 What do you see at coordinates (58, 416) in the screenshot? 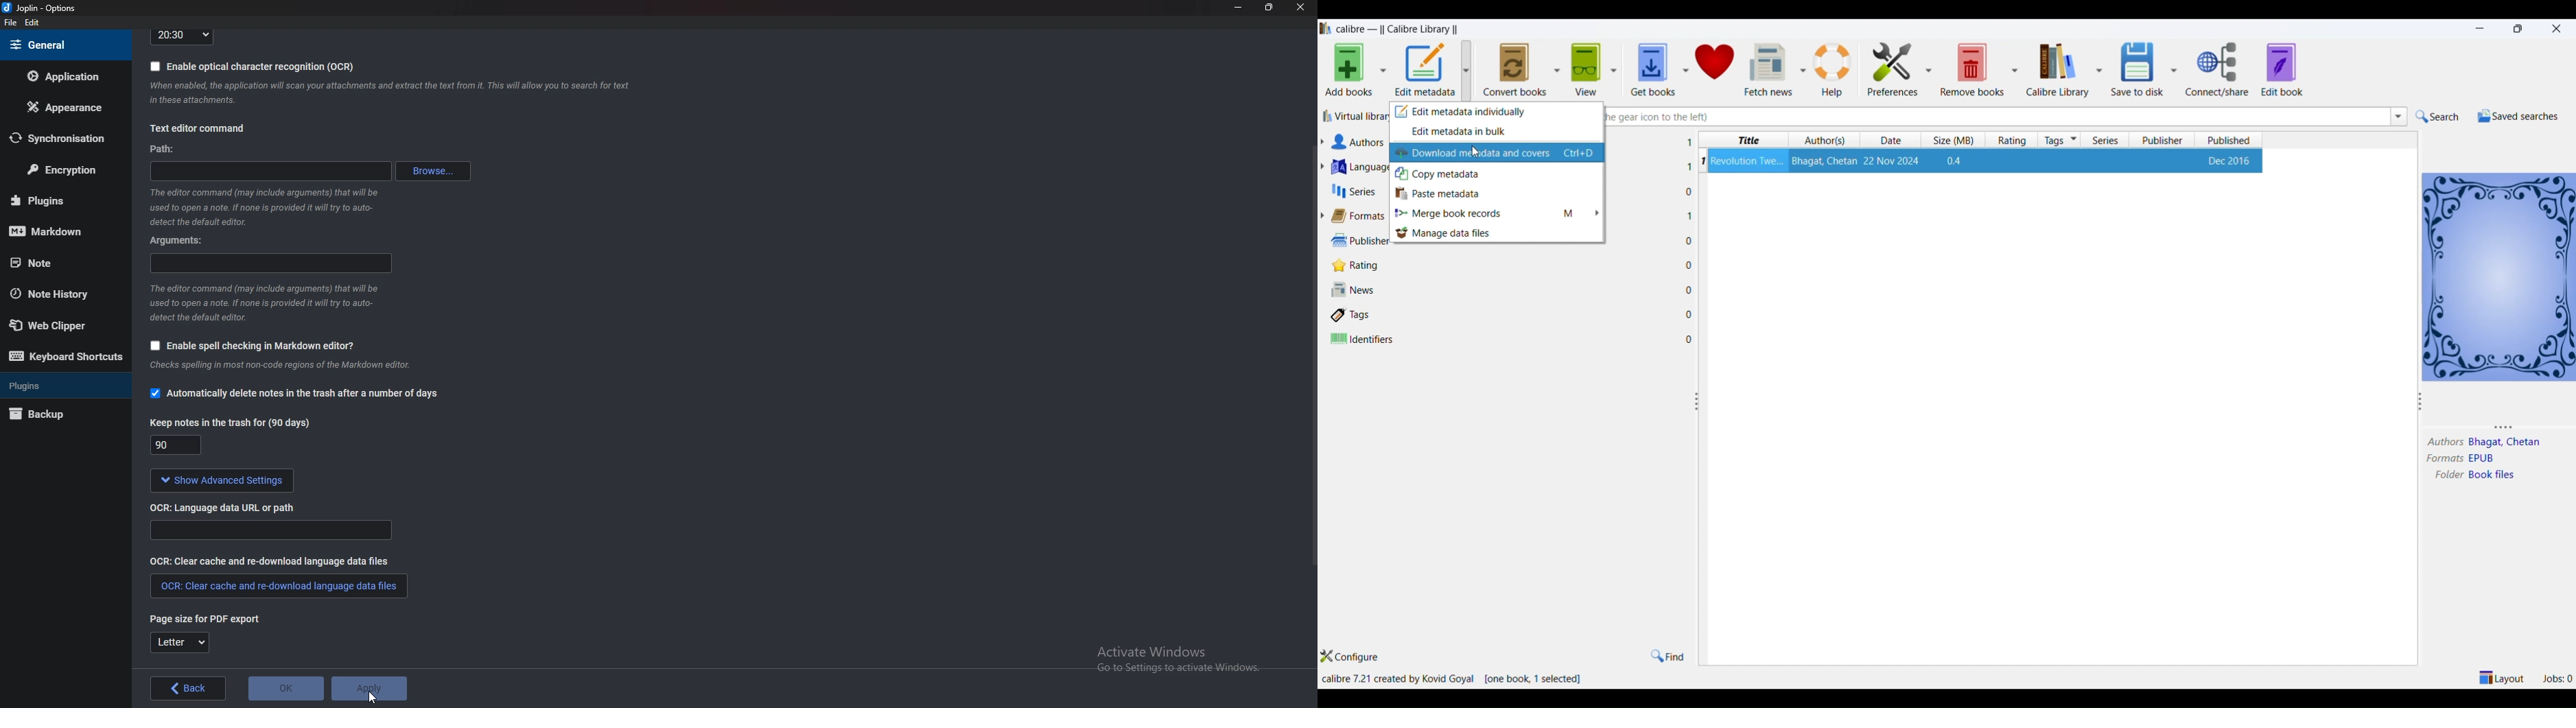
I see `Back up` at bounding box center [58, 416].